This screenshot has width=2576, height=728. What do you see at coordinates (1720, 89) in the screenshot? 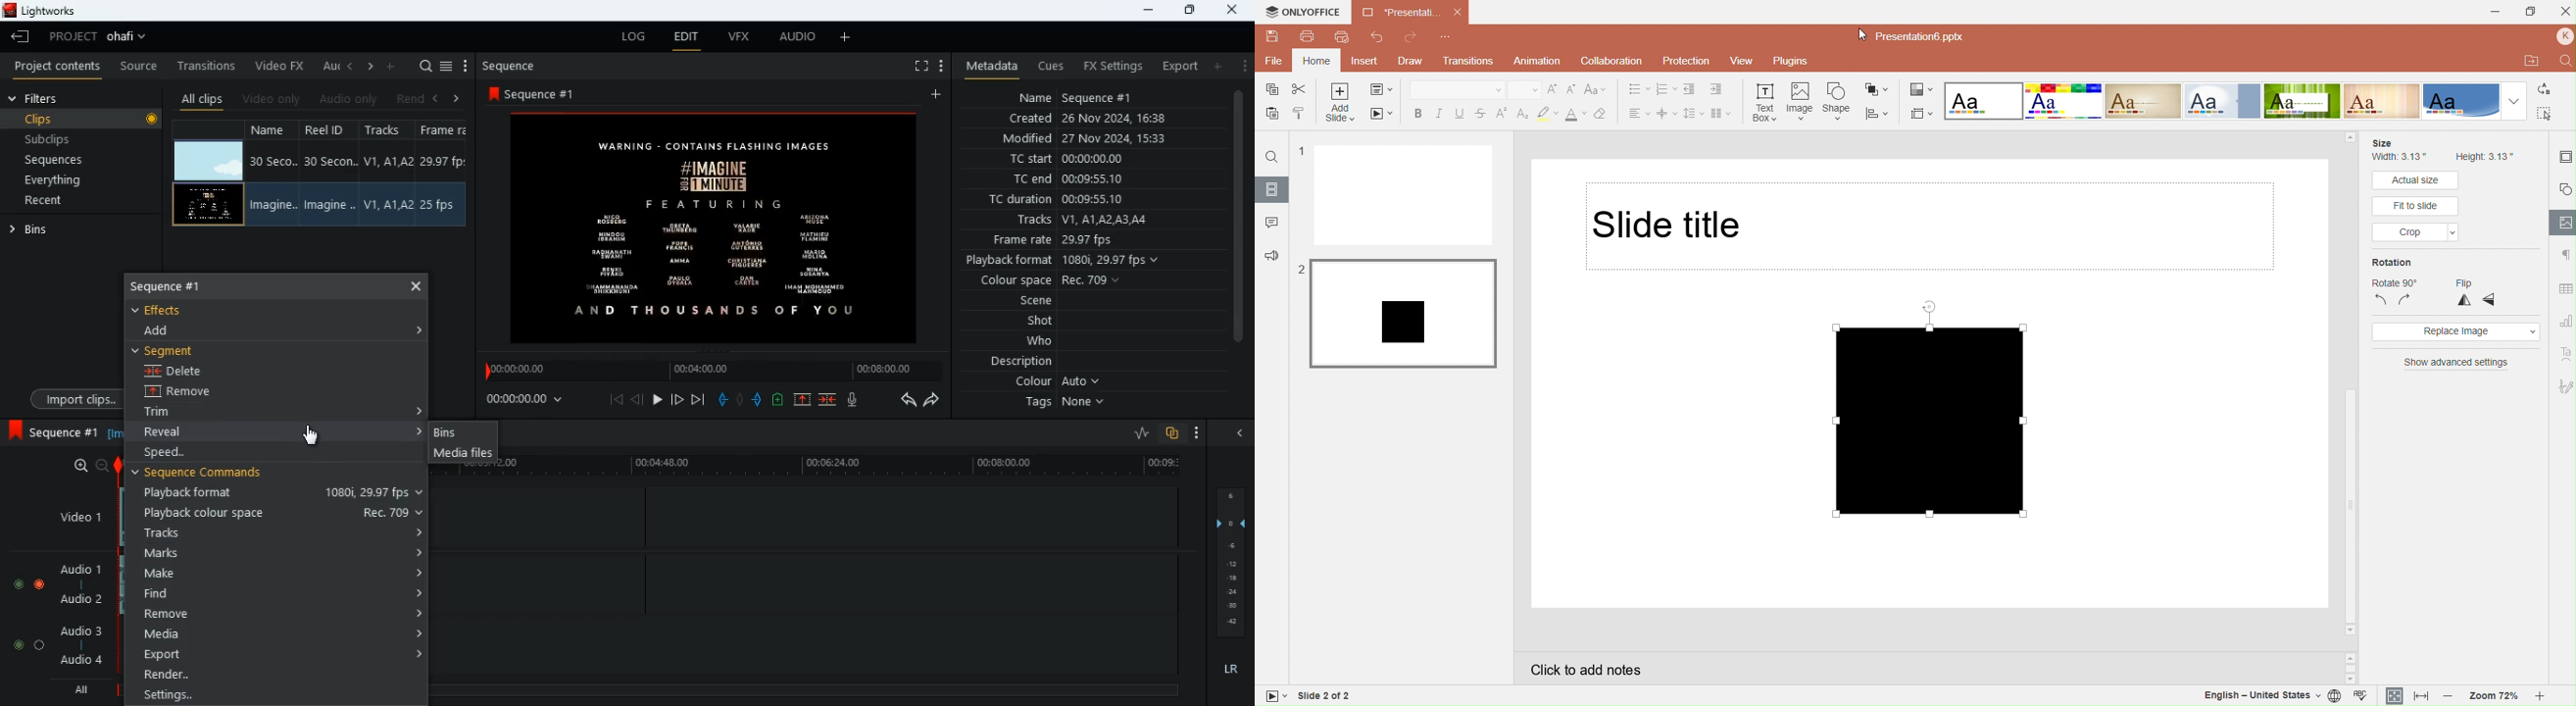
I see `Increase indent` at bounding box center [1720, 89].